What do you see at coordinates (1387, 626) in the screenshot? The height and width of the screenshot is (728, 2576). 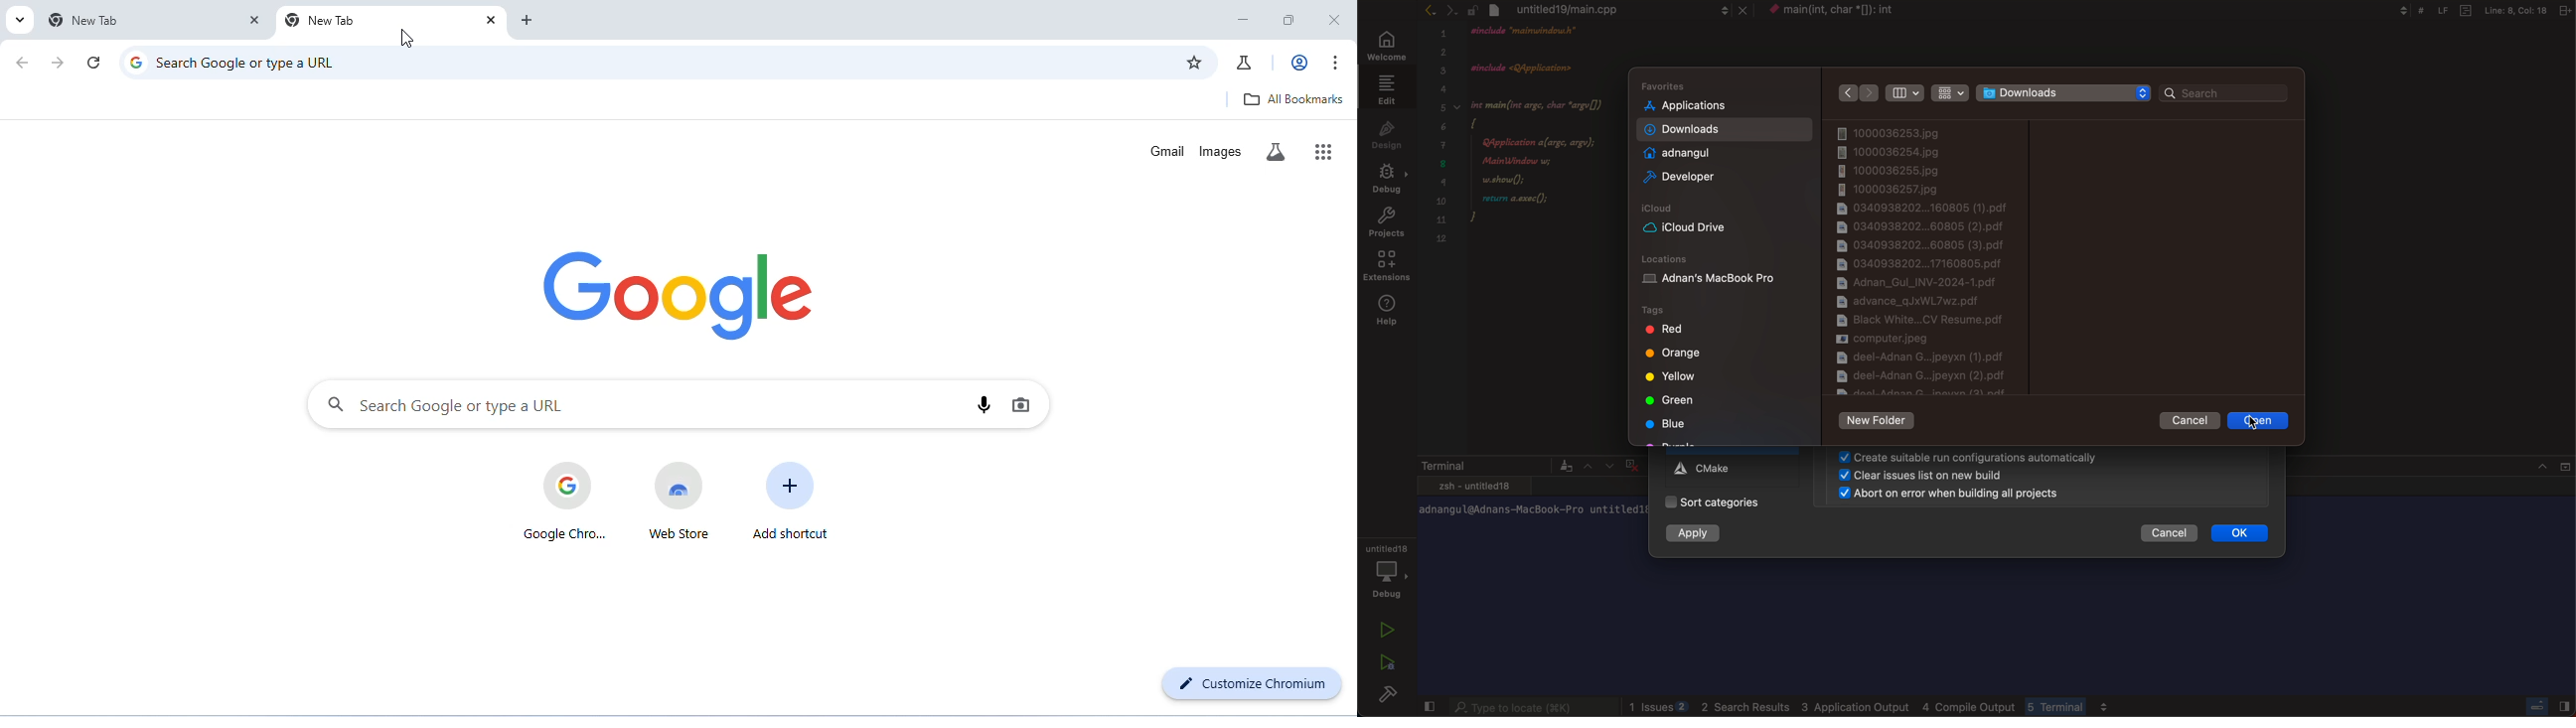 I see `run` at bounding box center [1387, 626].